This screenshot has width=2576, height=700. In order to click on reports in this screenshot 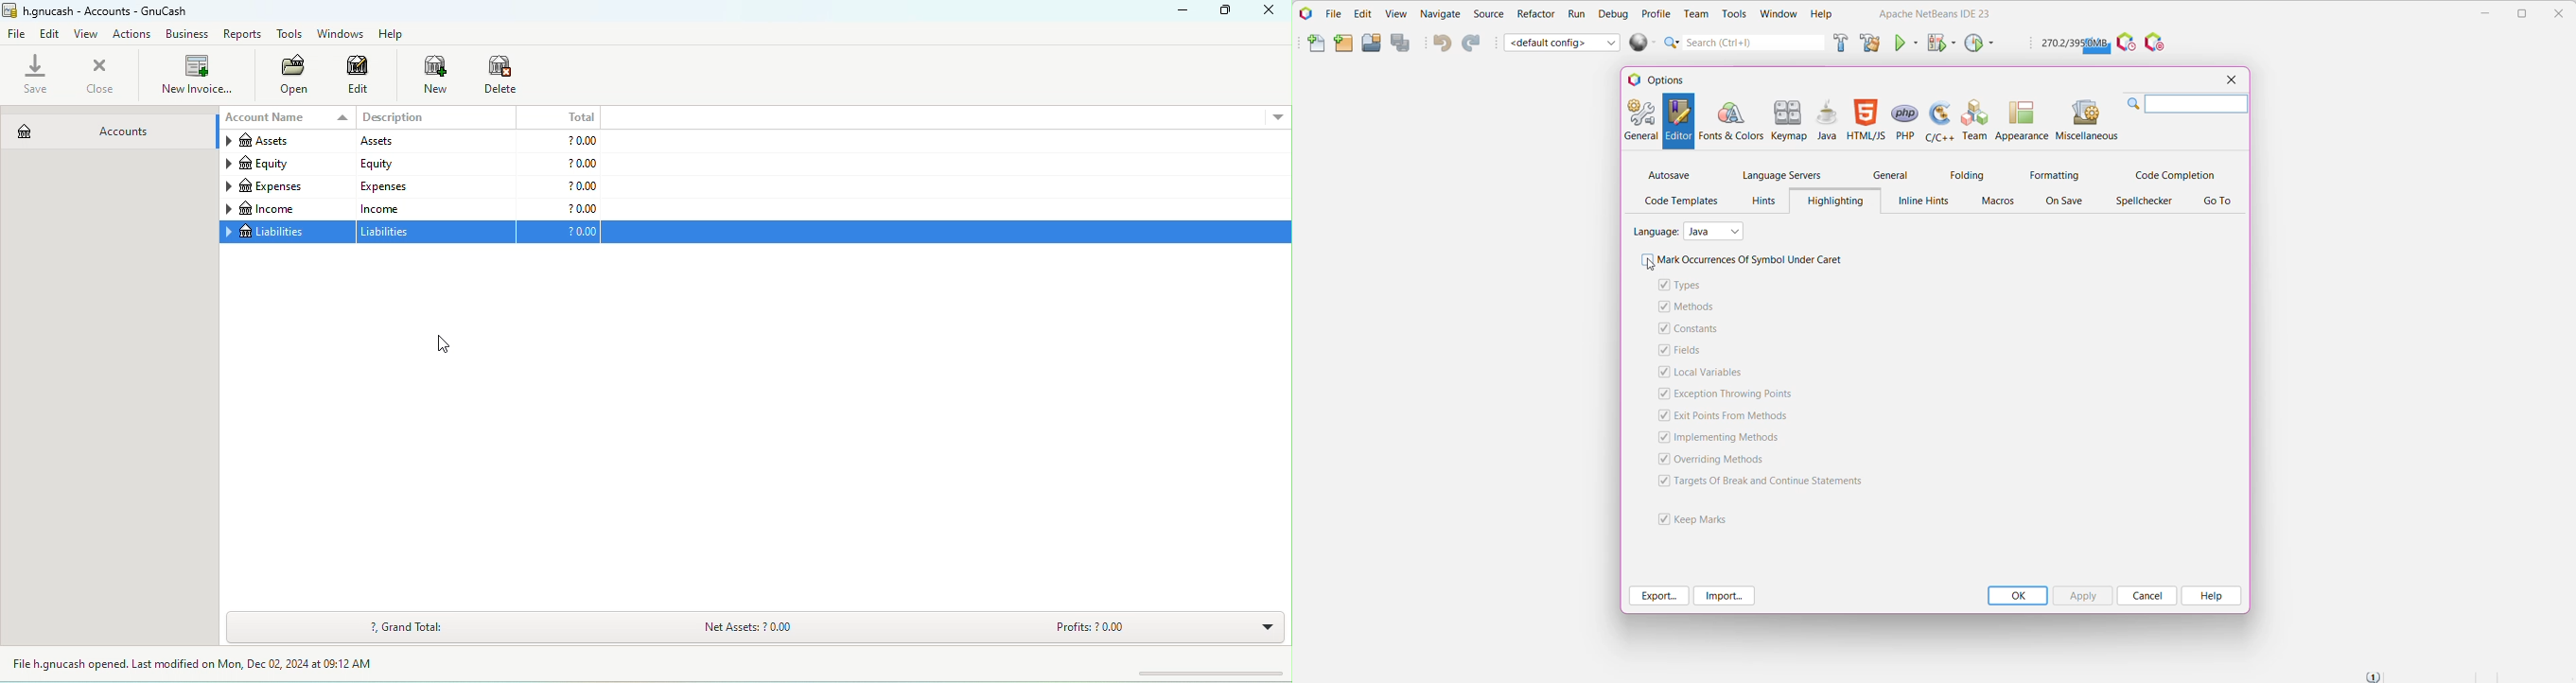, I will do `click(244, 34)`.